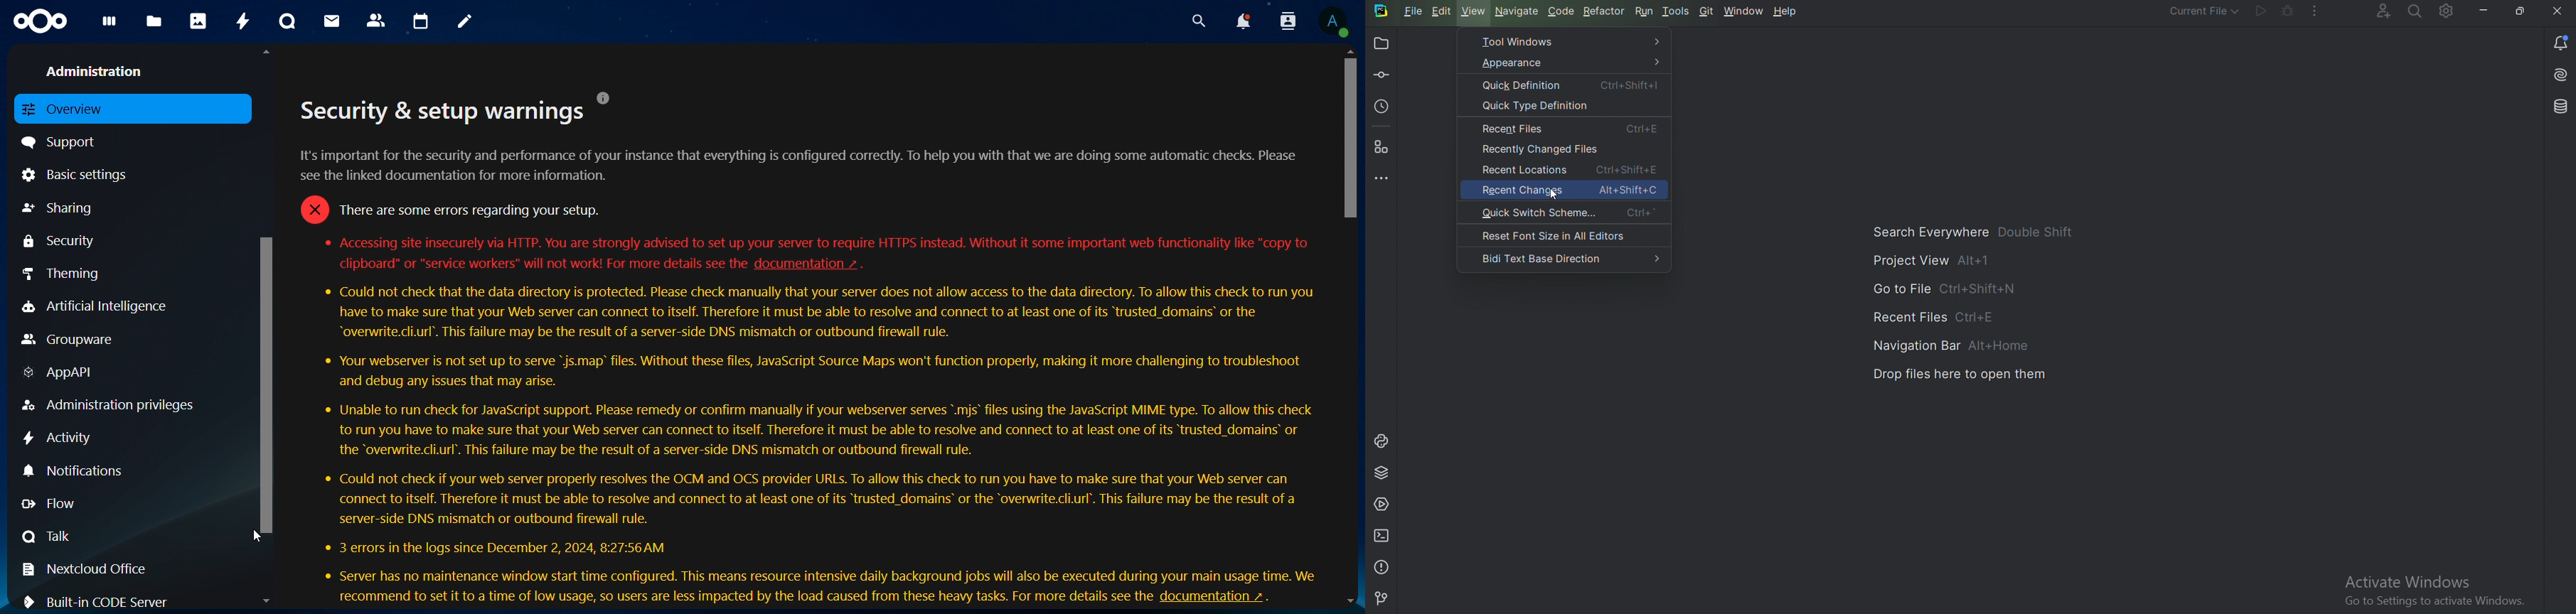  What do you see at coordinates (78, 470) in the screenshot?
I see `notifications` at bounding box center [78, 470].